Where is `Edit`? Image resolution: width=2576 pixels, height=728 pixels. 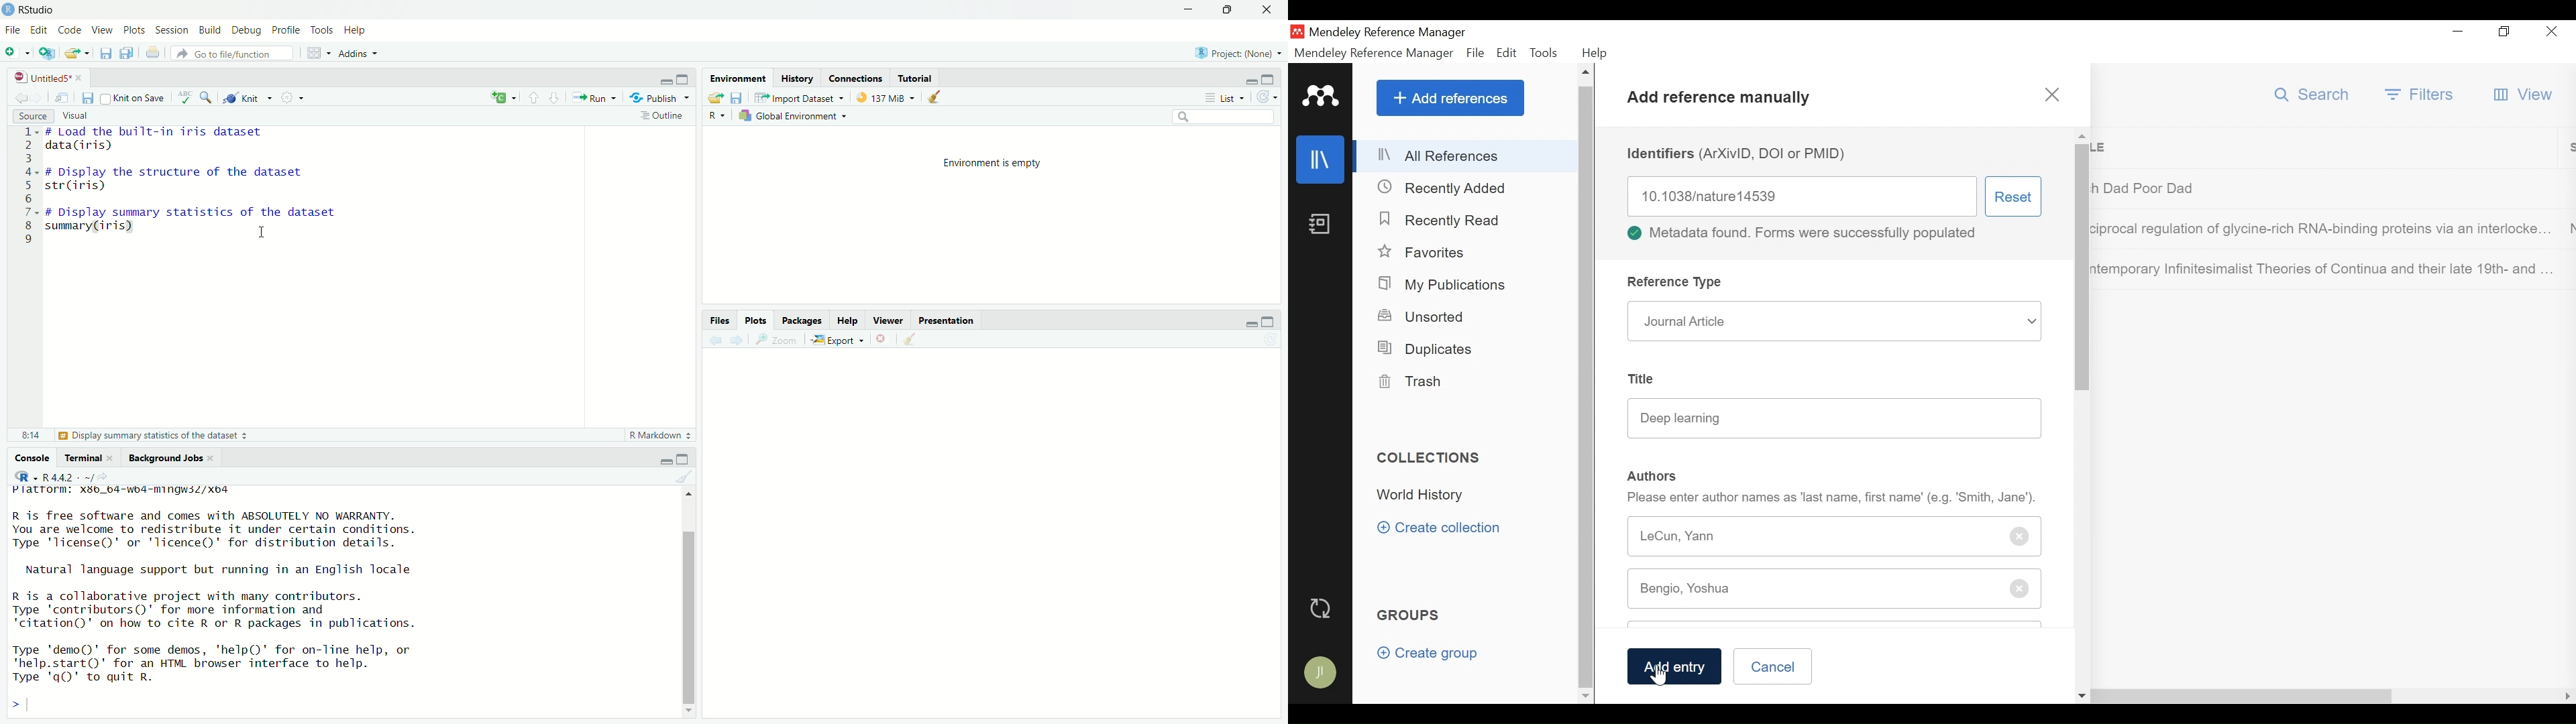
Edit is located at coordinates (40, 30).